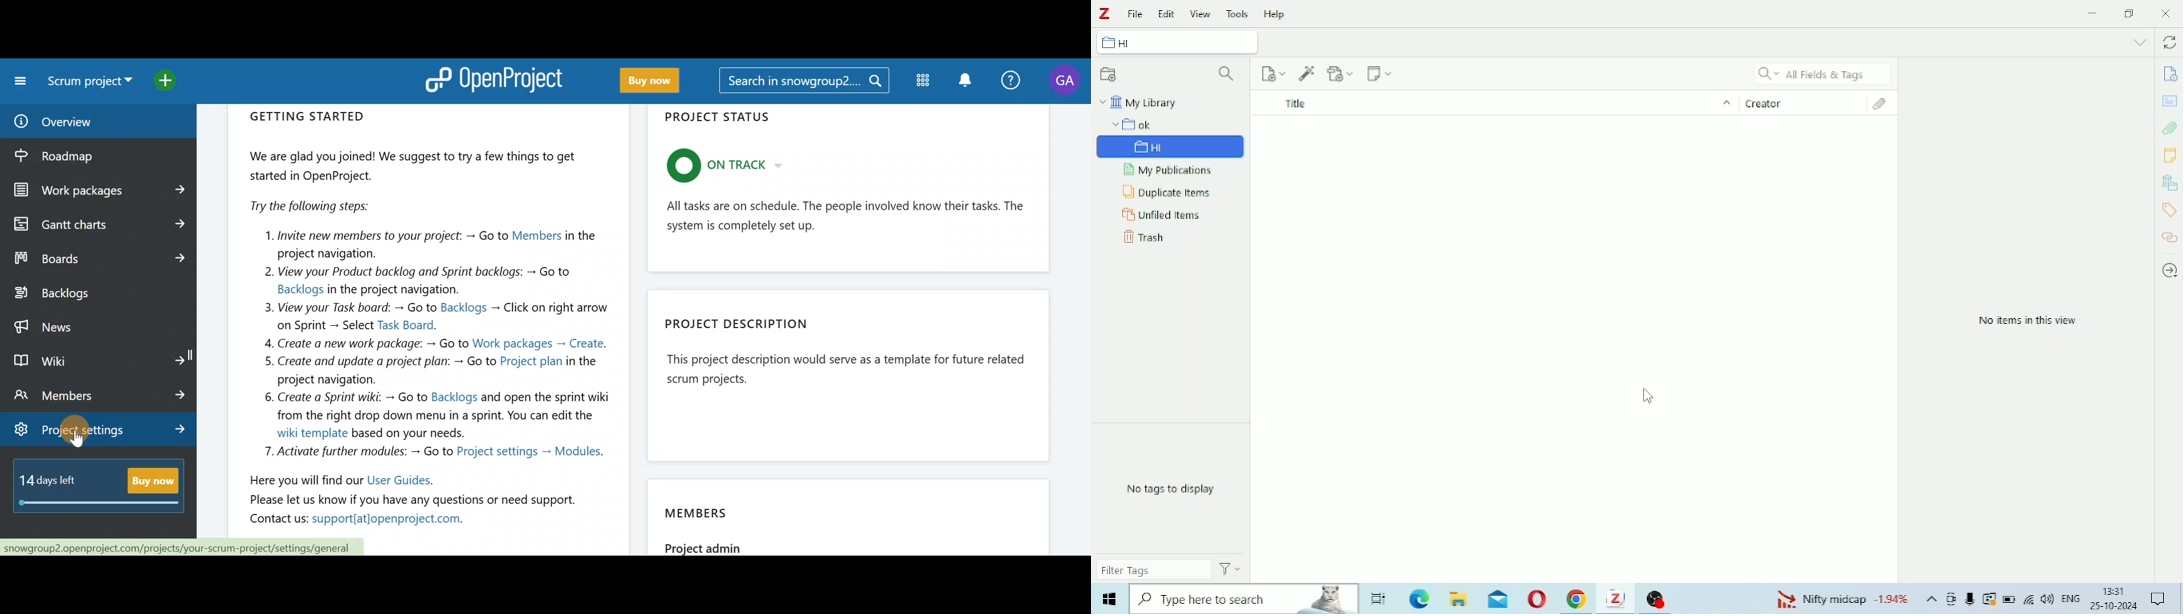 The height and width of the screenshot is (616, 2184). What do you see at coordinates (1342, 73) in the screenshot?
I see `Add Attachment` at bounding box center [1342, 73].